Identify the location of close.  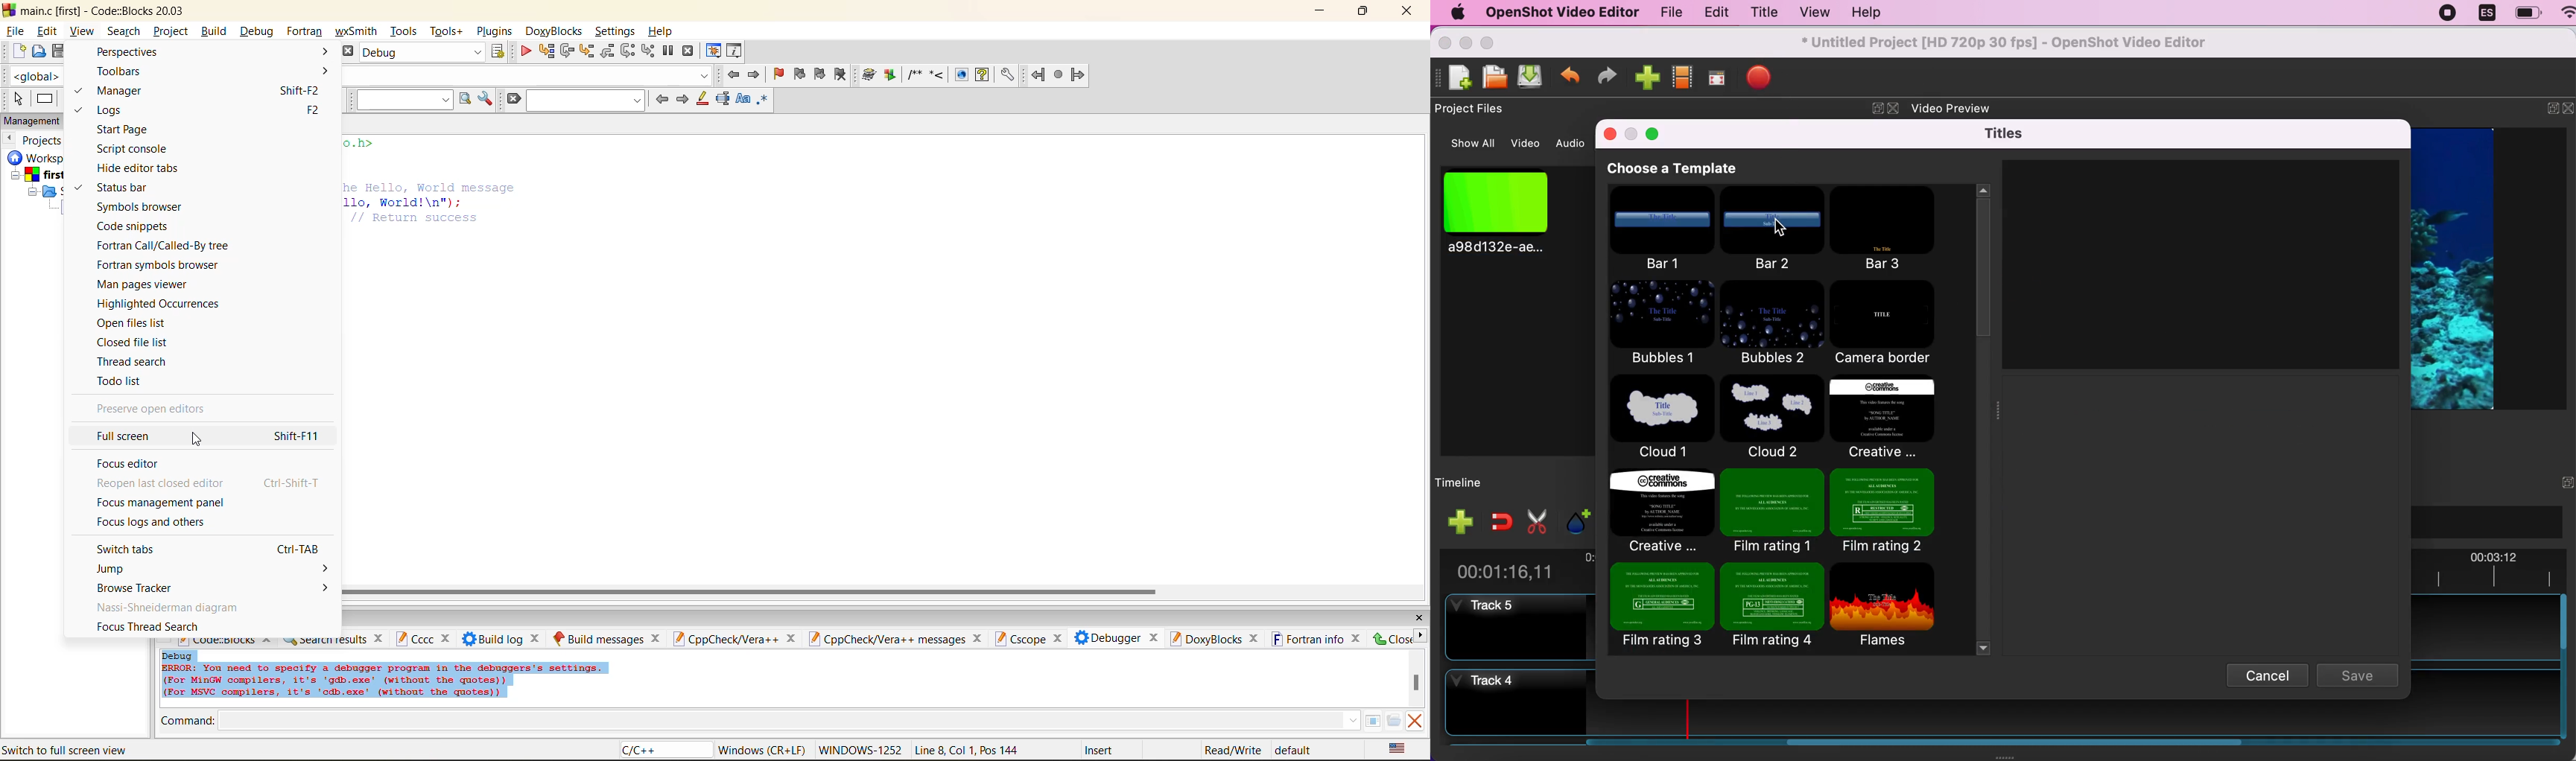
(1416, 619).